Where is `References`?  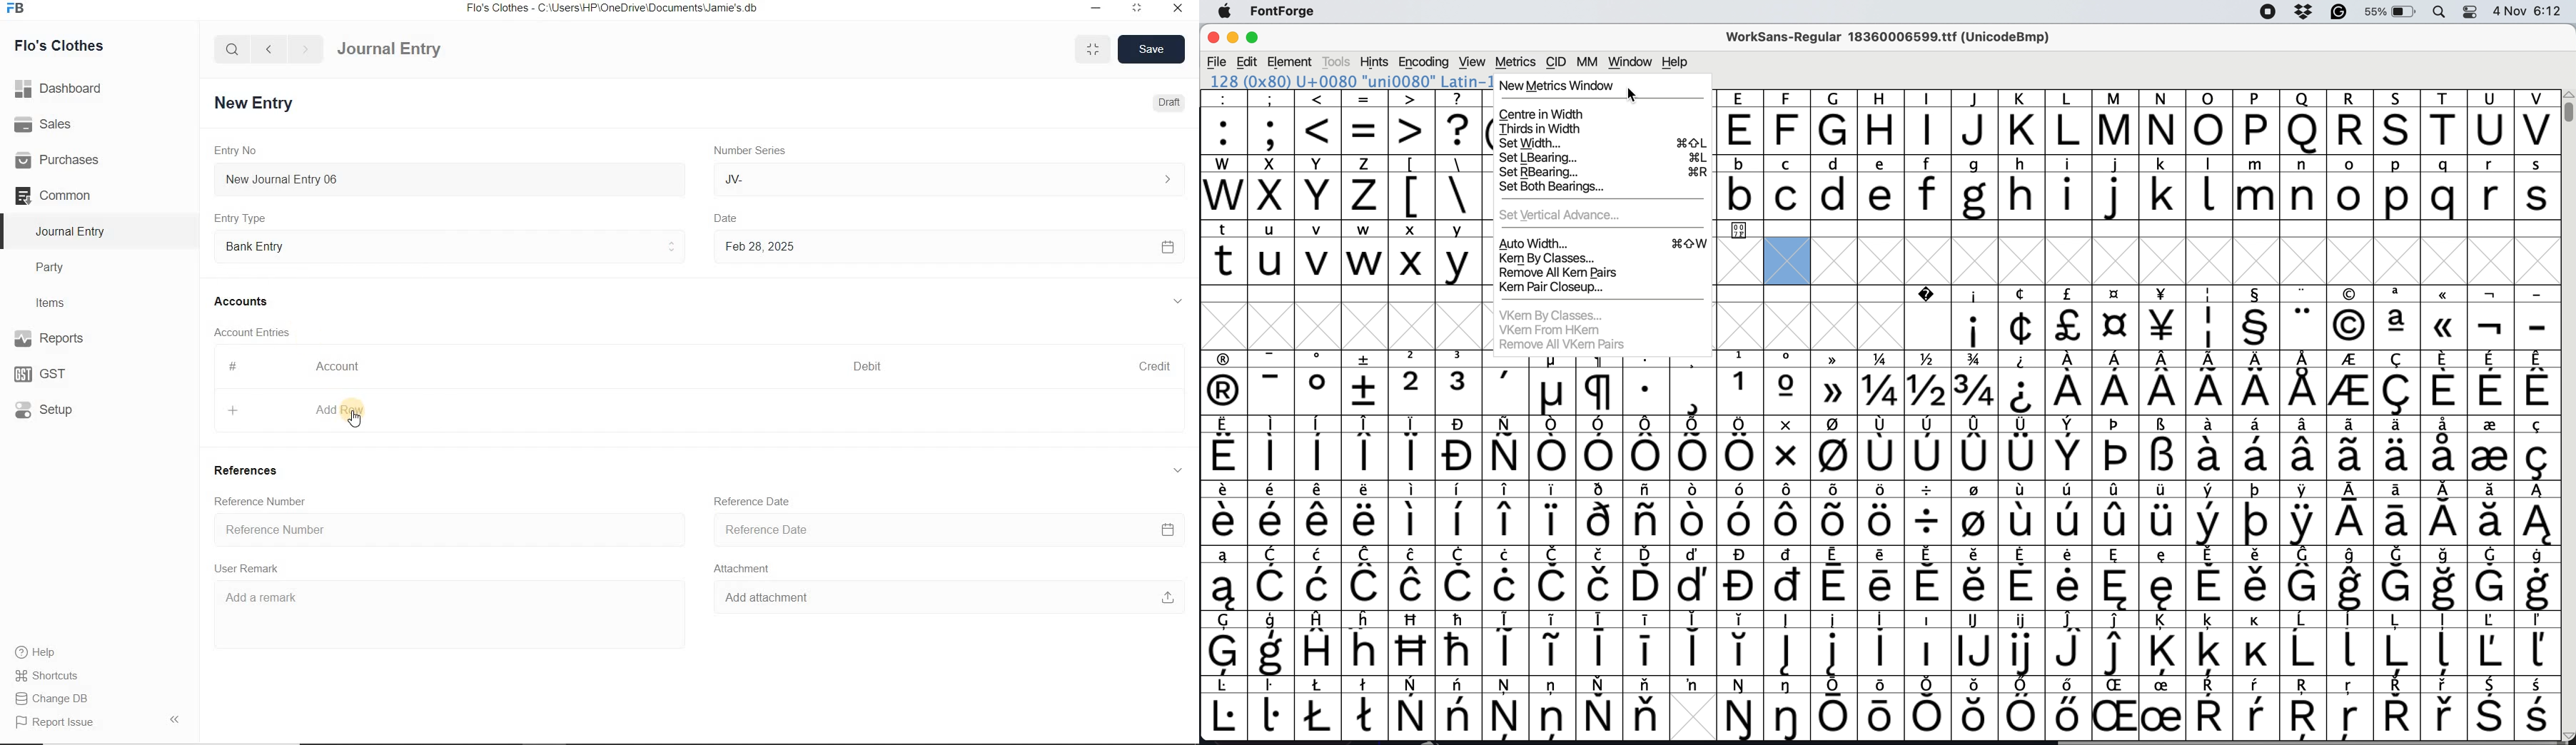 References is located at coordinates (251, 472).